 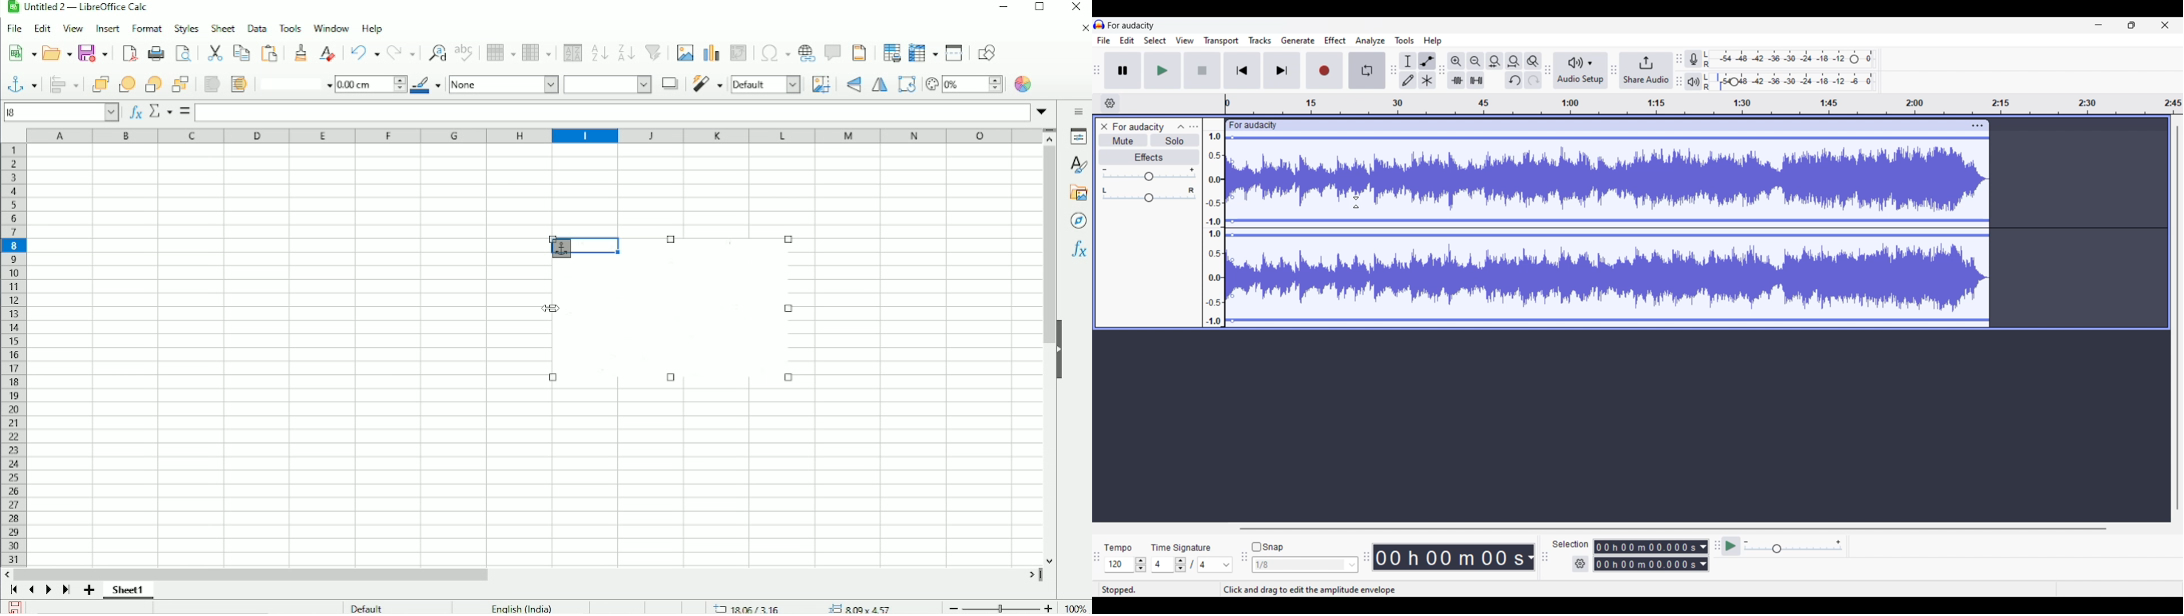 What do you see at coordinates (859, 53) in the screenshot?
I see `Headers and footers` at bounding box center [859, 53].